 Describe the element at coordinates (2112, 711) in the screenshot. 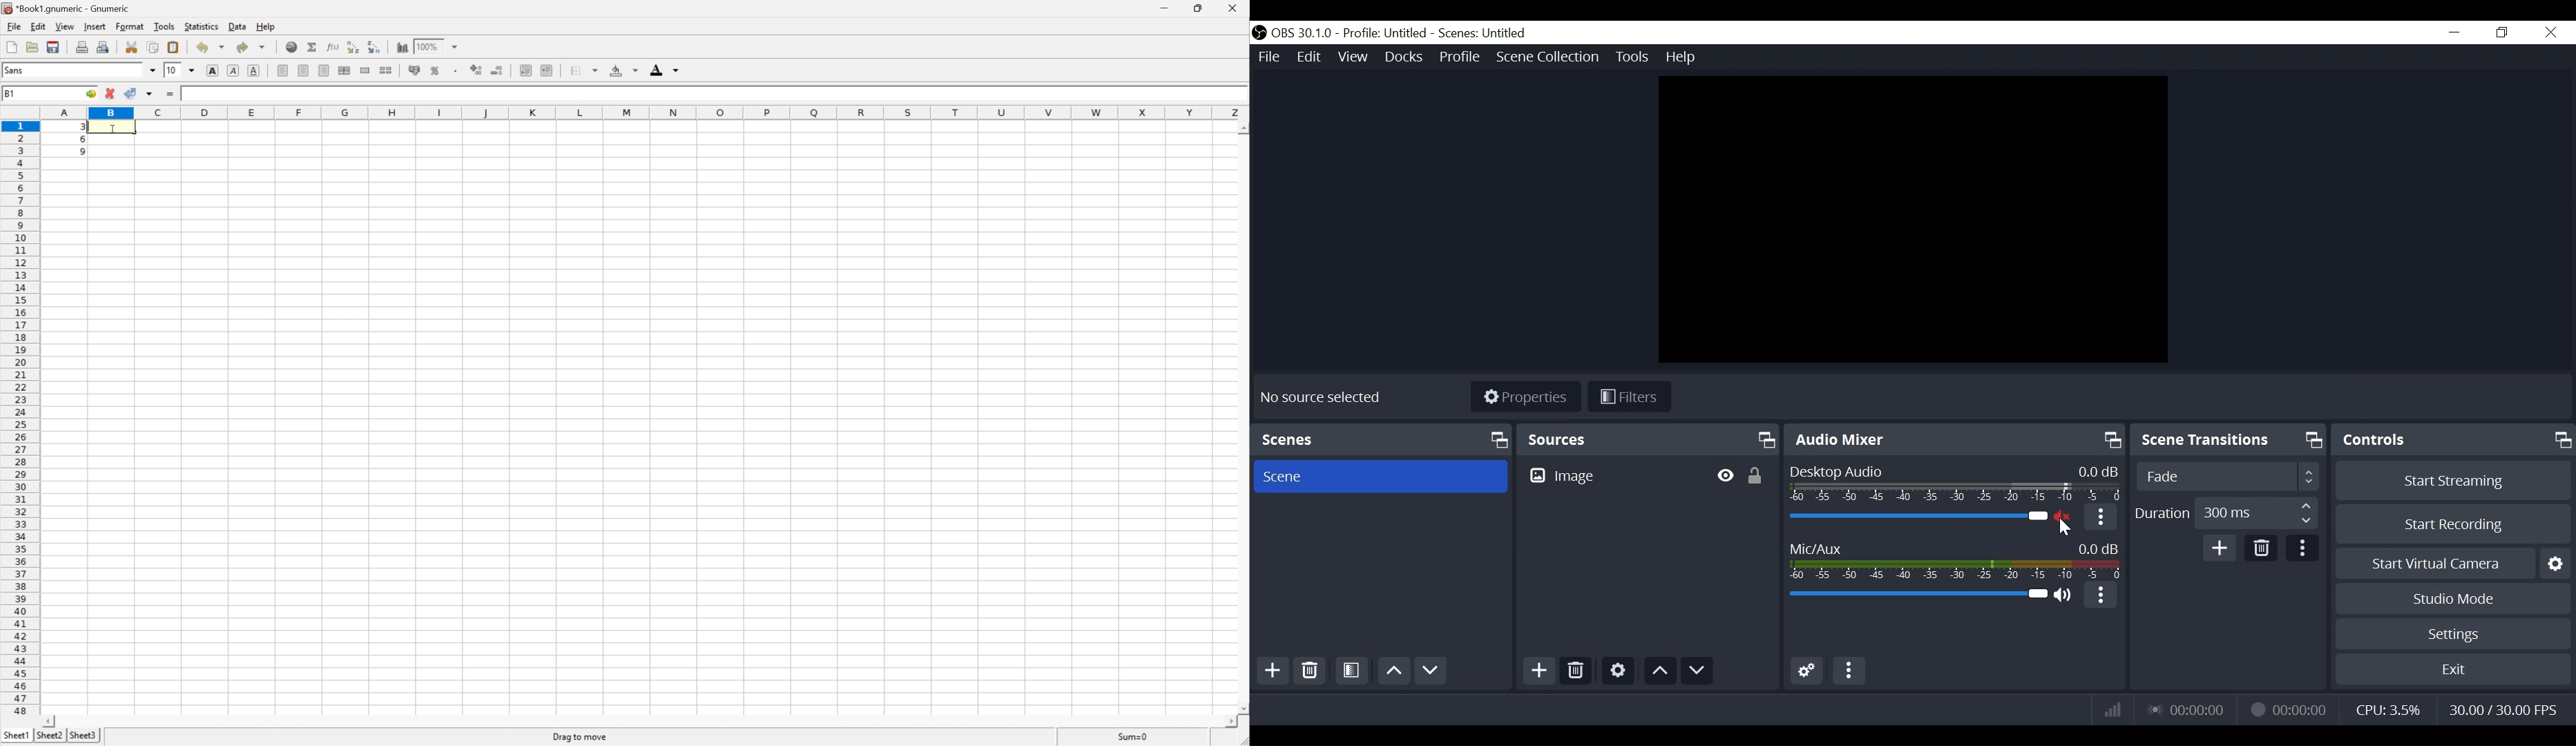

I see `Bitrate` at that location.